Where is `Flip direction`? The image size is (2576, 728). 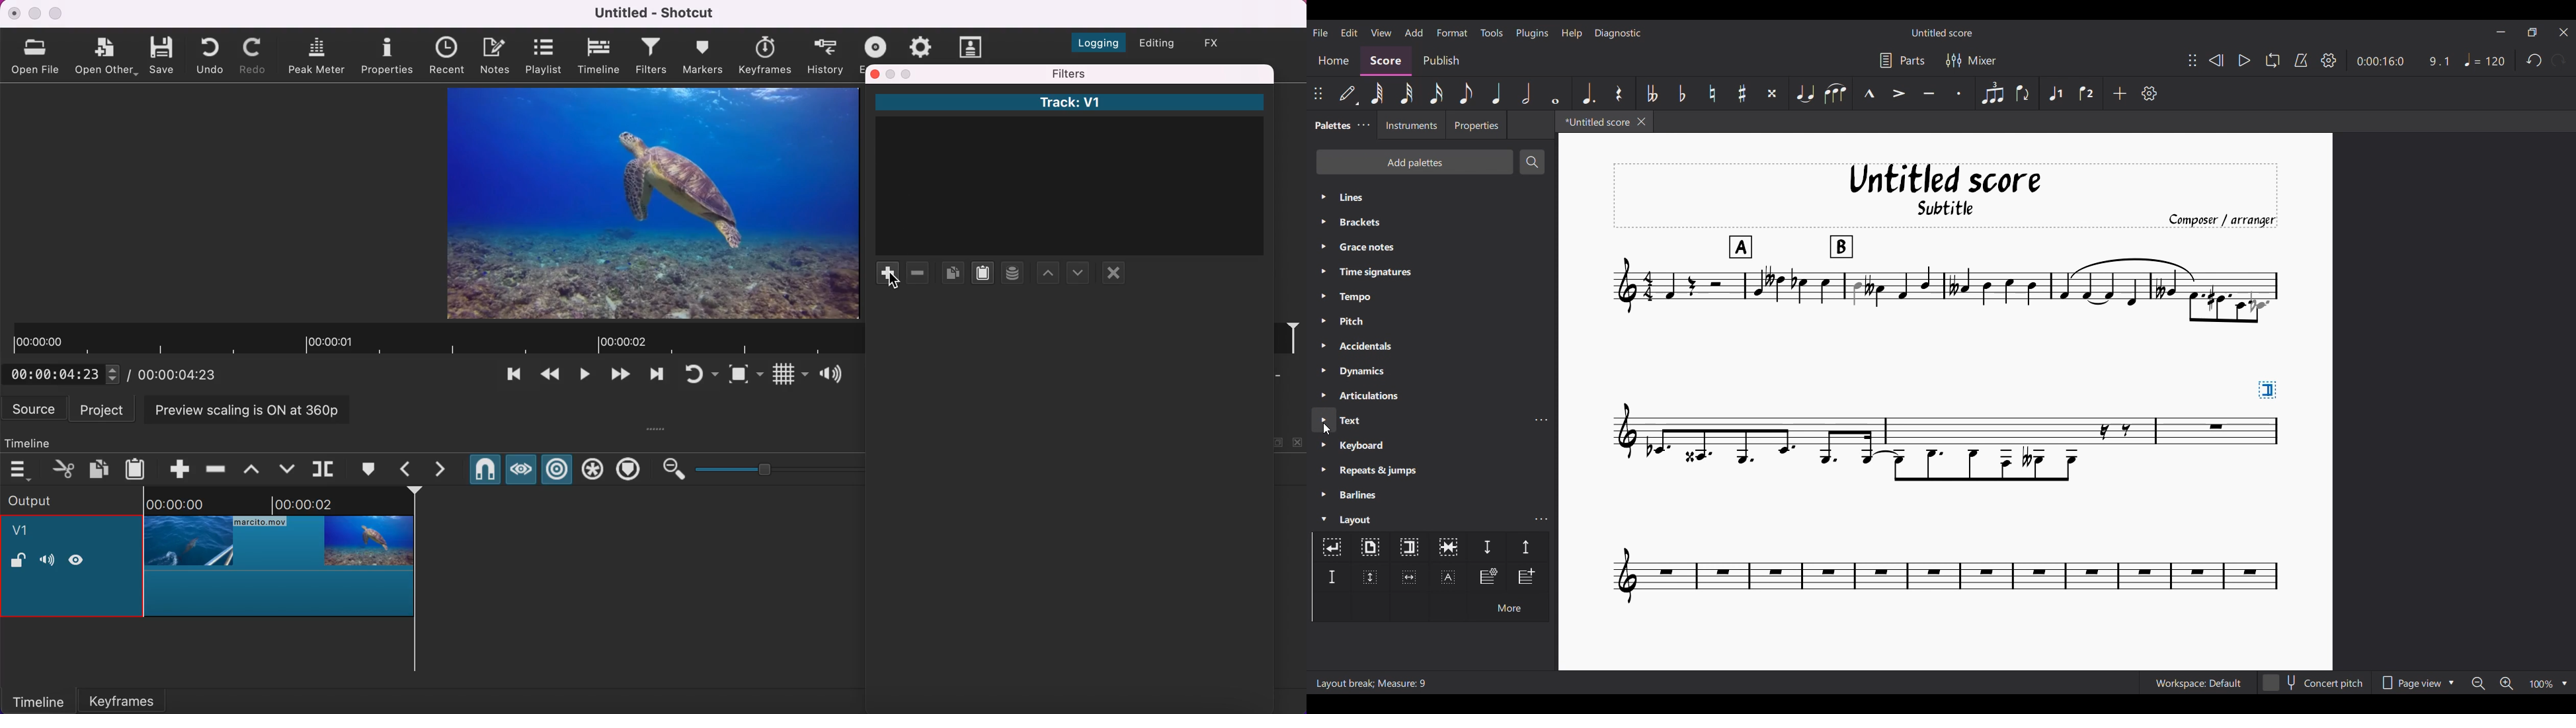 Flip direction is located at coordinates (2023, 93).